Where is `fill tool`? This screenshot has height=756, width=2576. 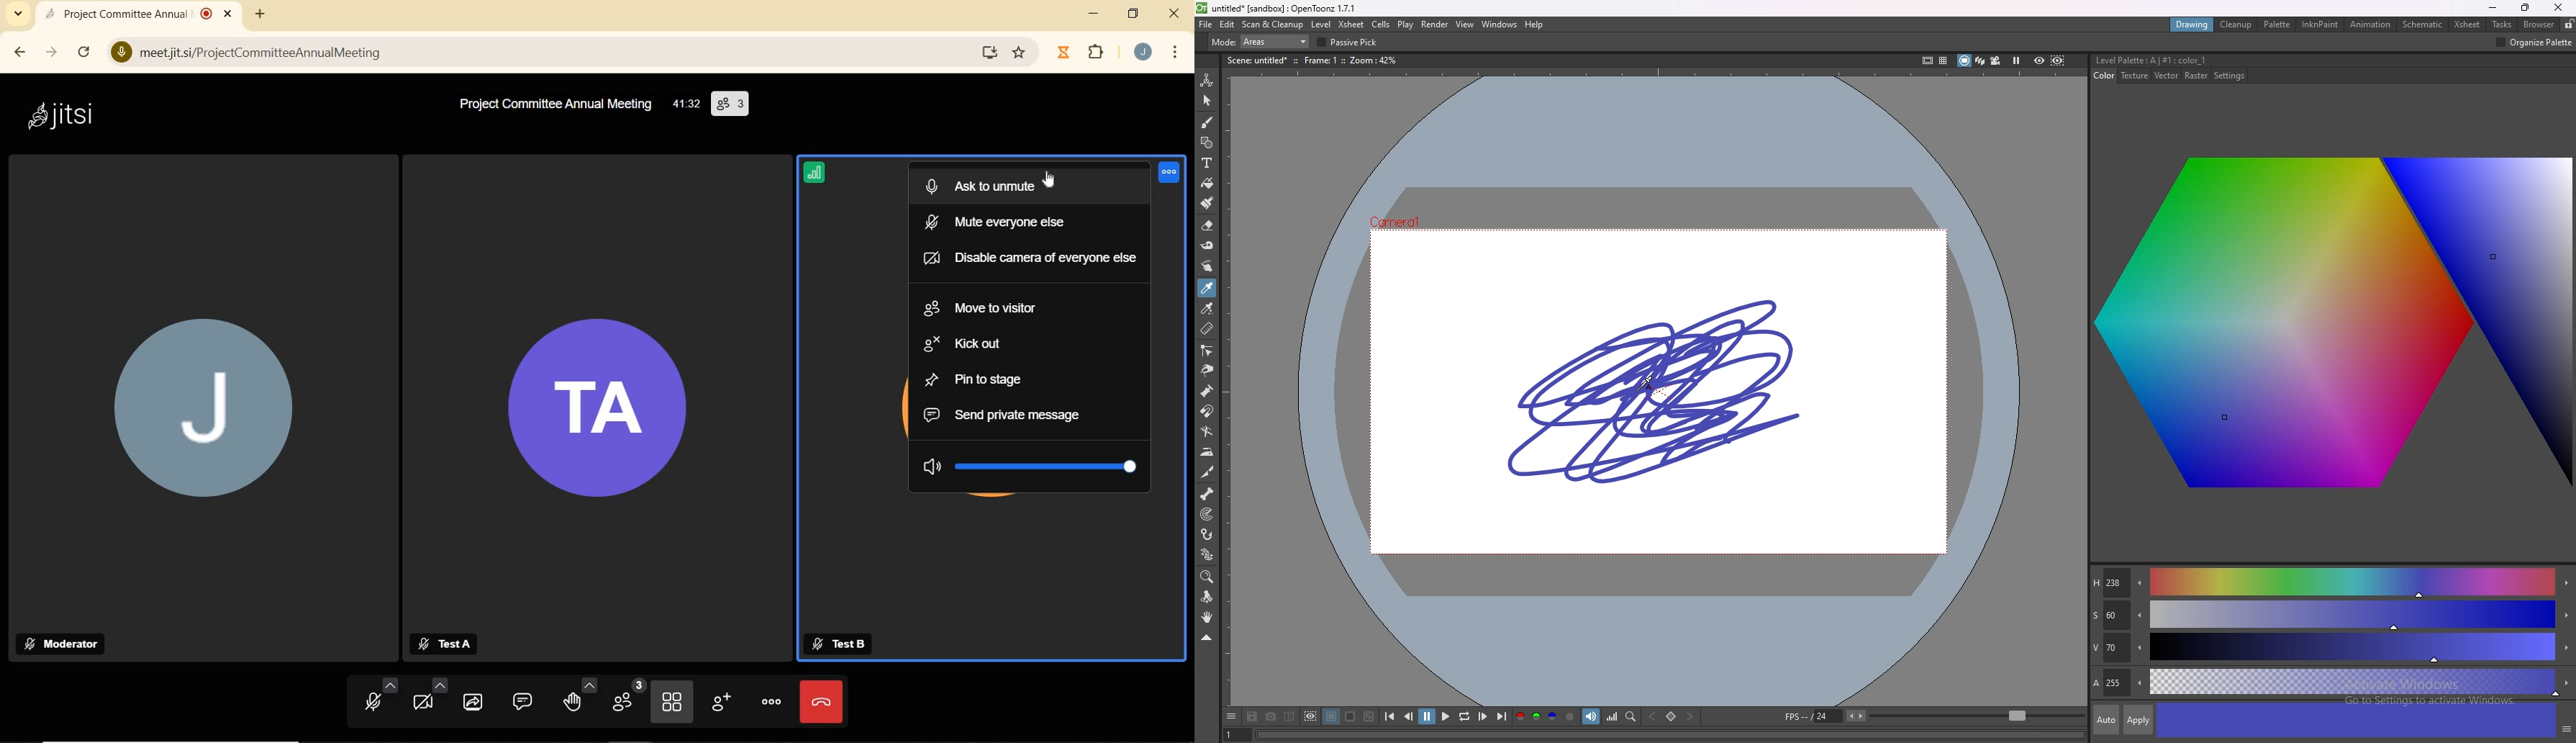
fill tool is located at coordinates (1207, 183).